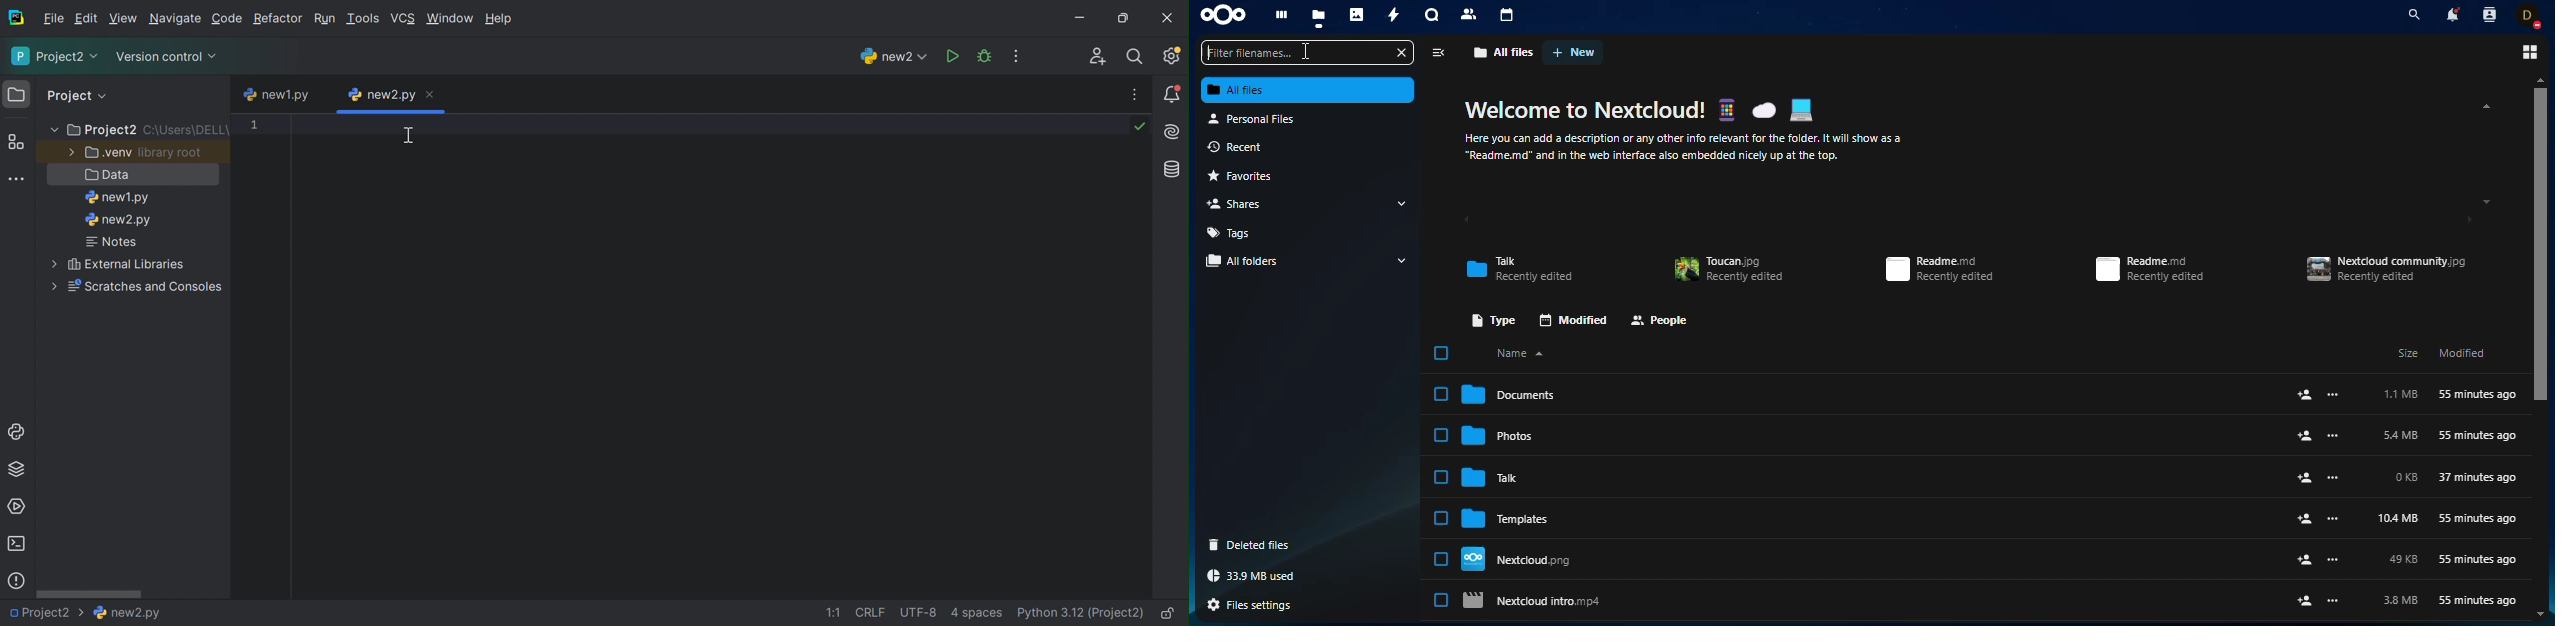 The image size is (2576, 644). What do you see at coordinates (1489, 319) in the screenshot?
I see `type` at bounding box center [1489, 319].